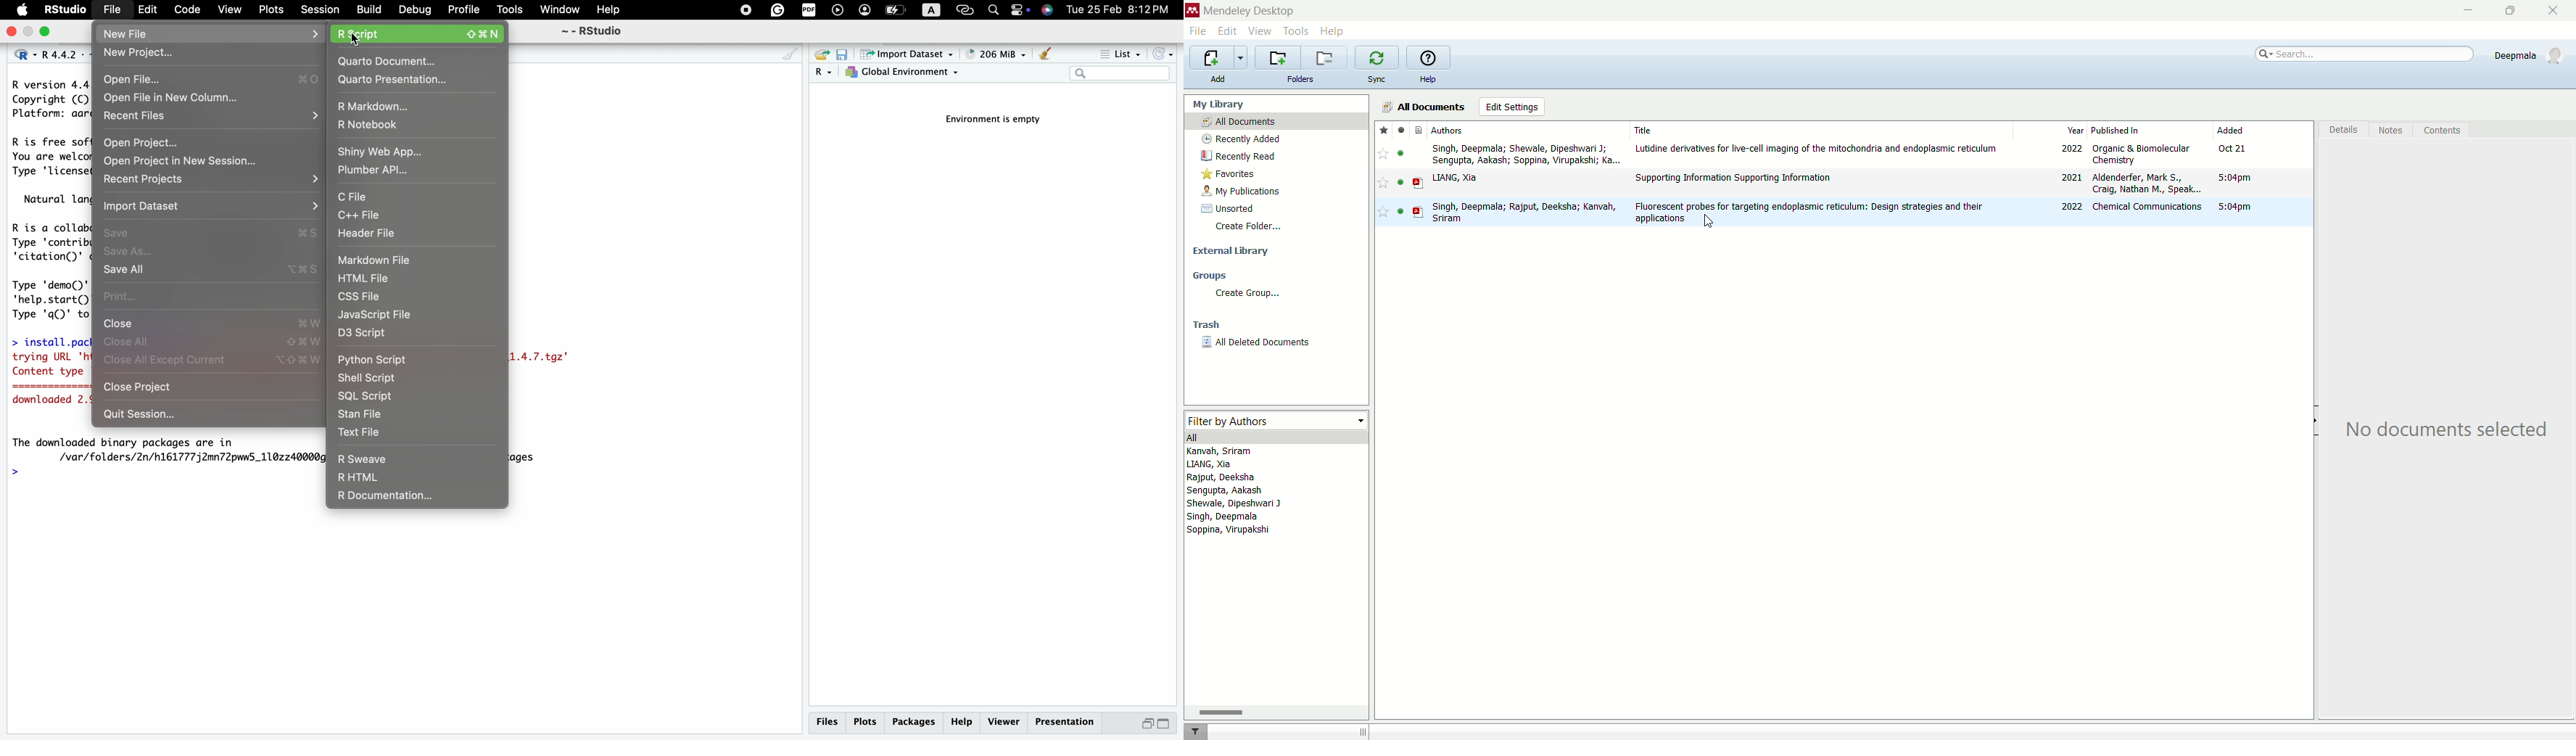 The width and height of the screenshot is (2576, 756). I want to click on C File, so click(397, 195).